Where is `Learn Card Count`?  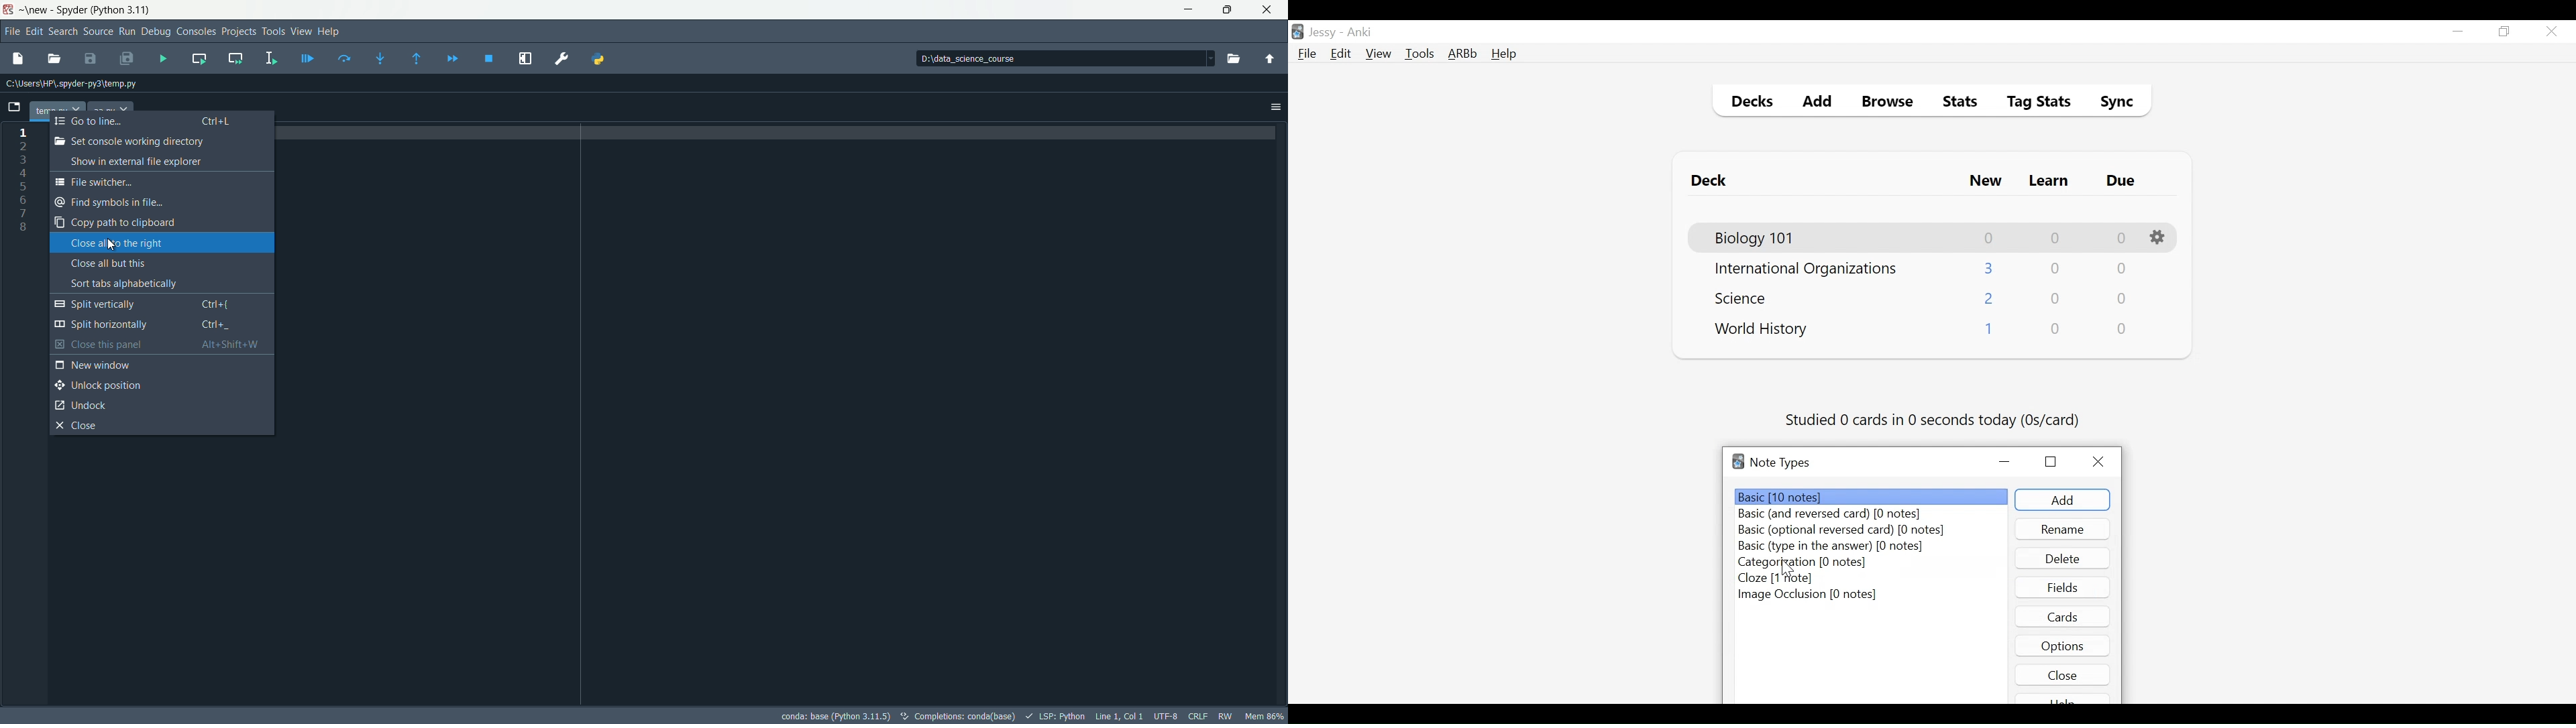
Learn Card Count is located at coordinates (2054, 238).